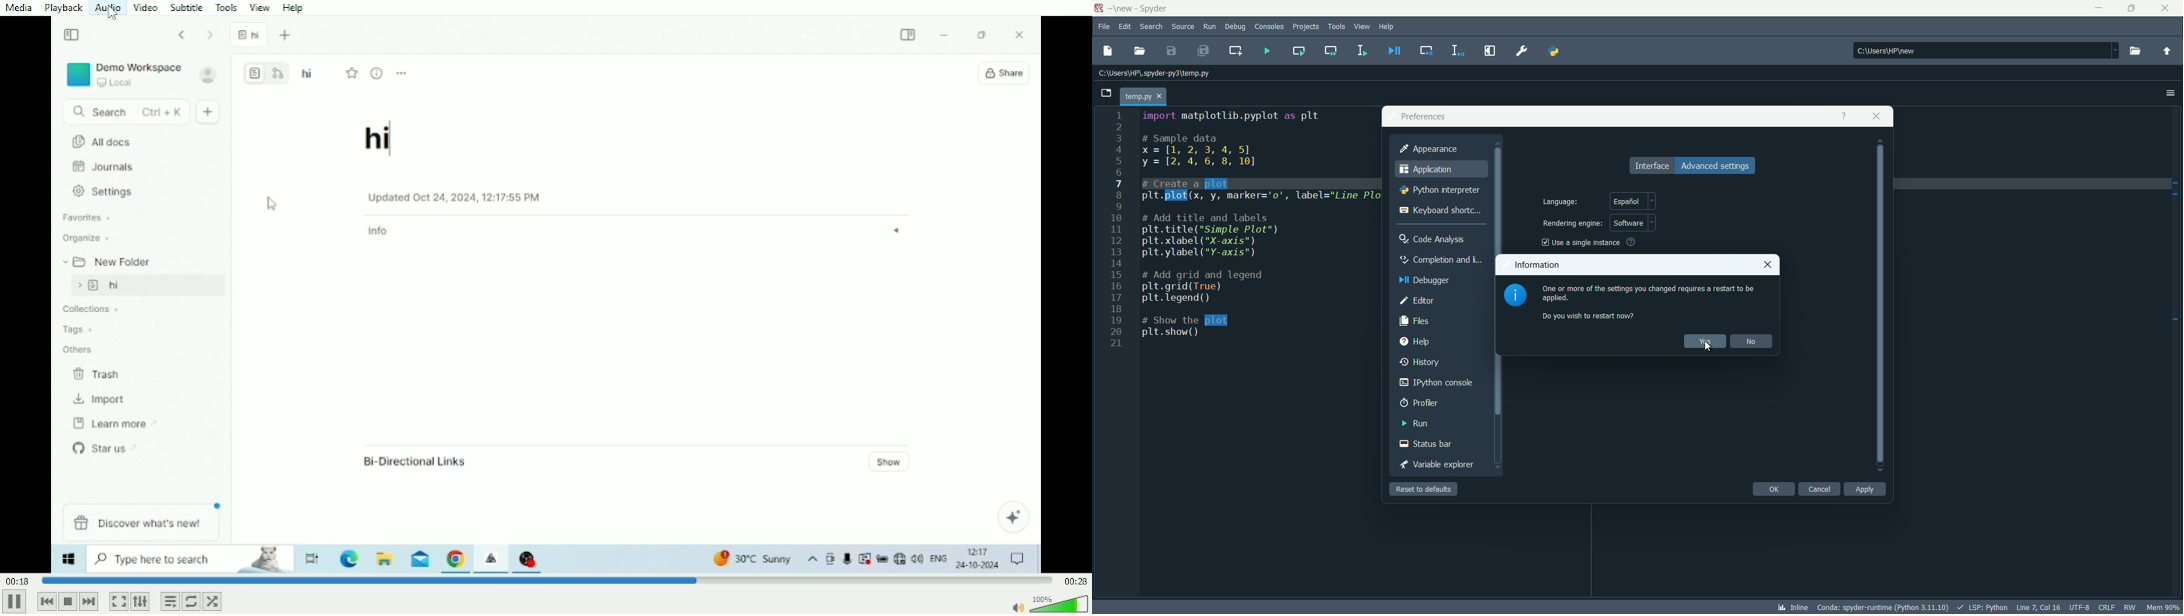 This screenshot has height=616, width=2184. I want to click on save all files, so click(1204, 51).